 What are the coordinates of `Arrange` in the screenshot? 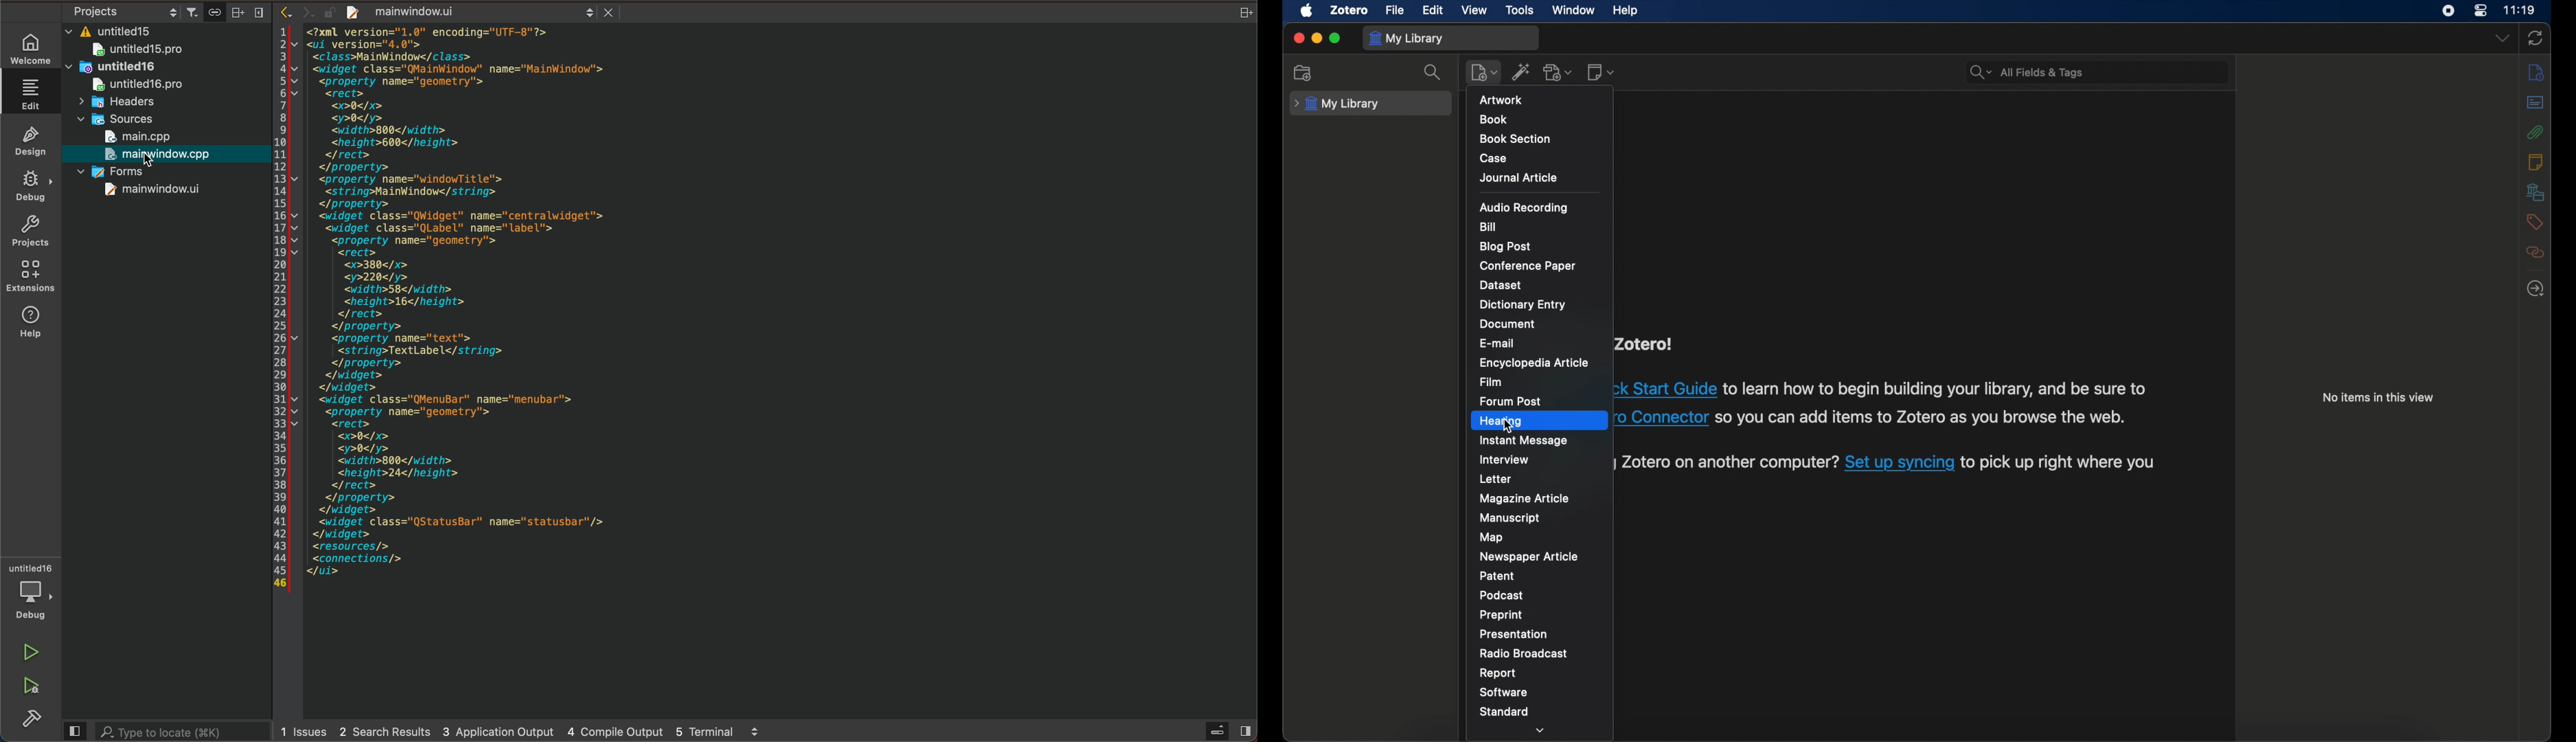 It's located at (235, 12).